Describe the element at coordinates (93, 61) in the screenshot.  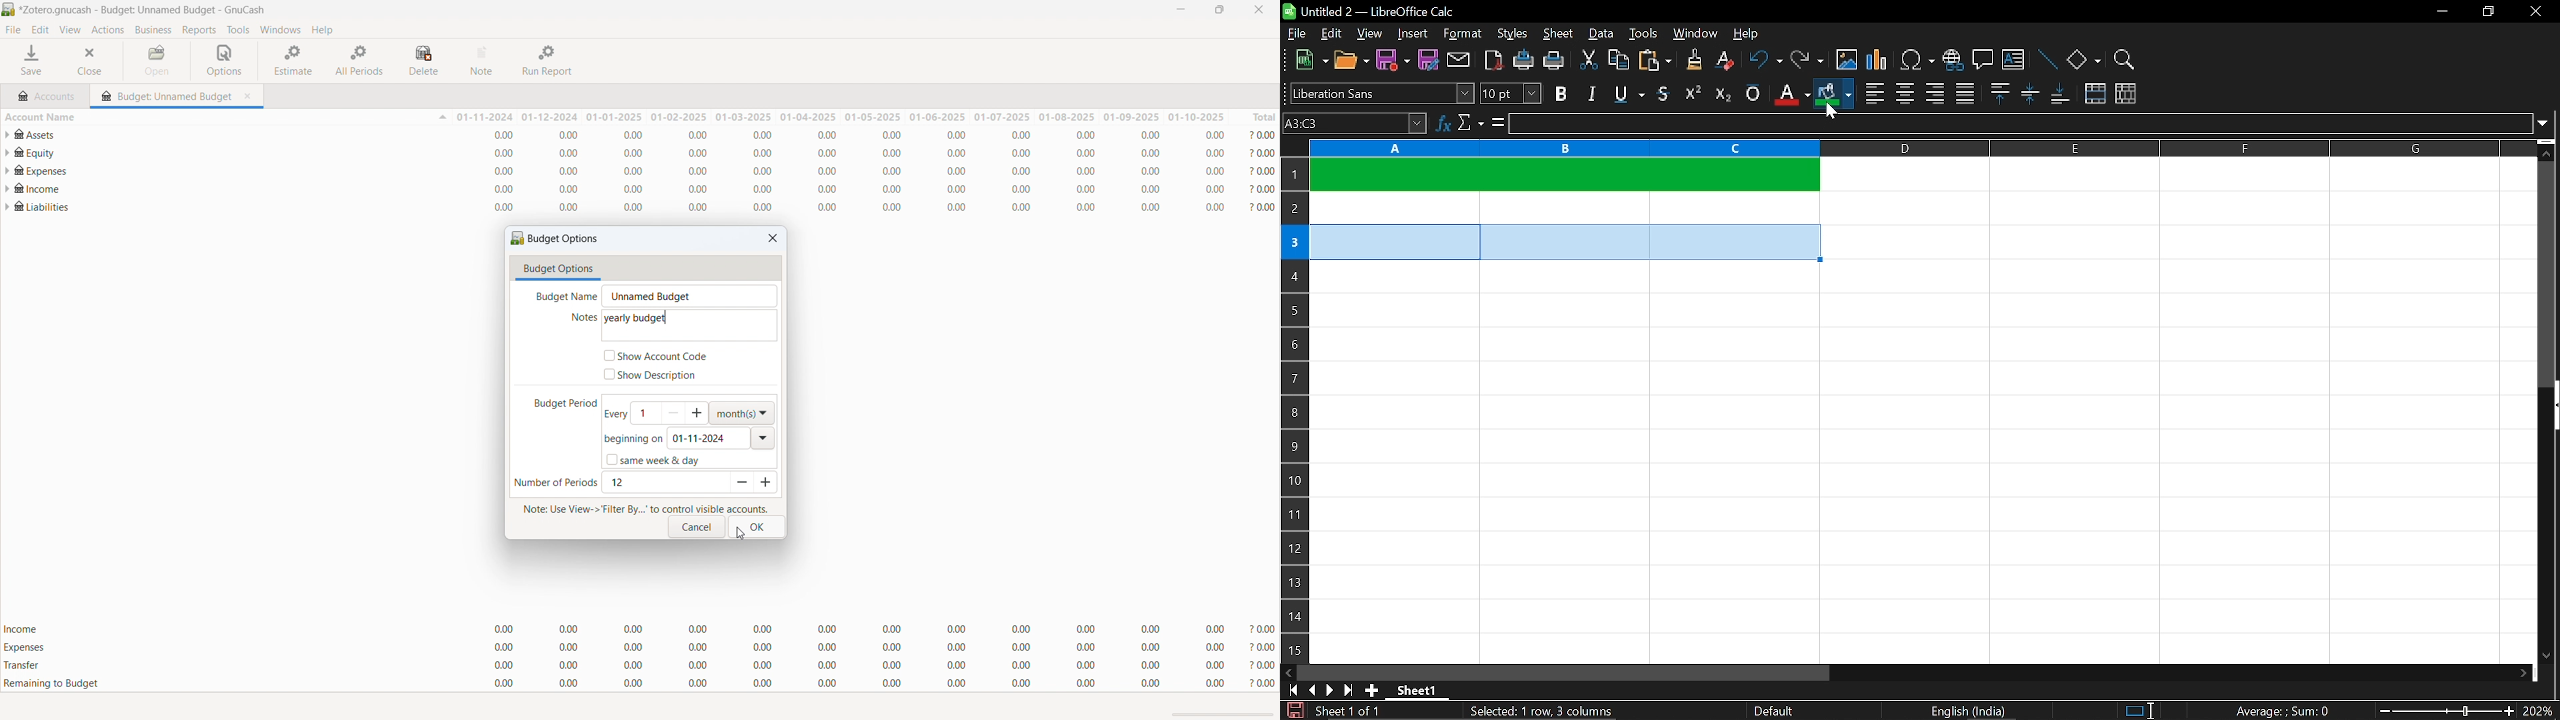
I see `close` at that location.